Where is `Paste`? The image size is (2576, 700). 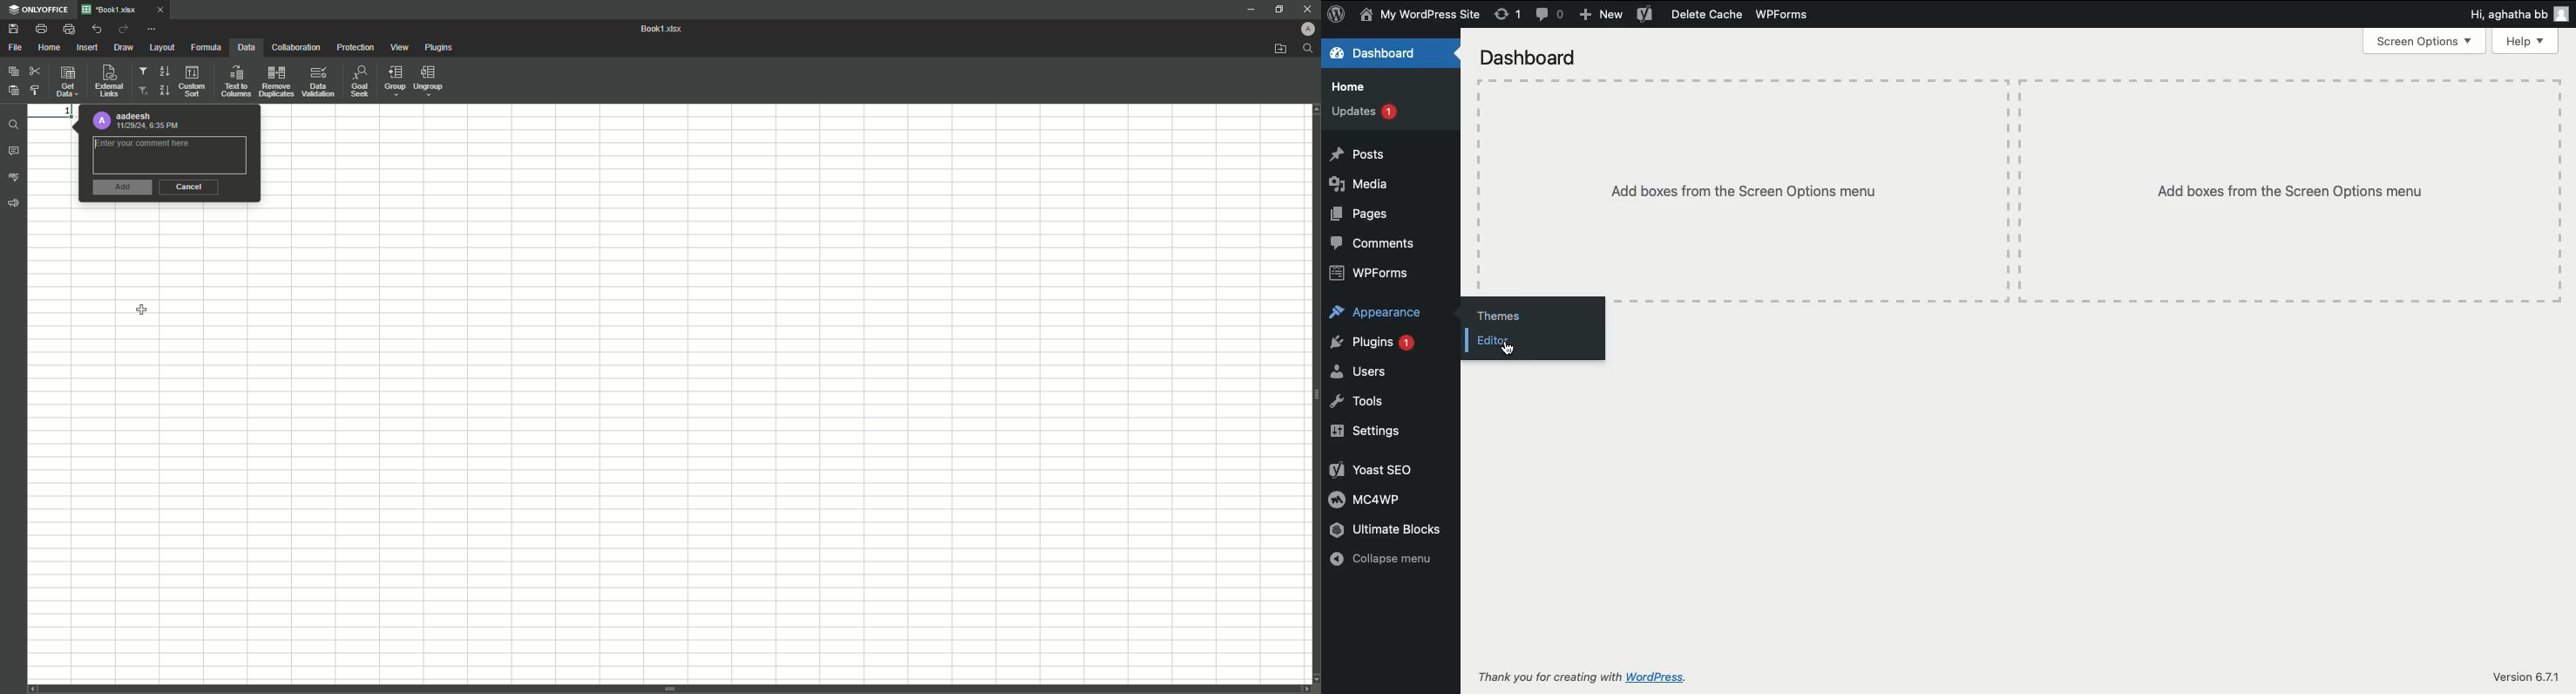 Paste is located at coordinates (13, 90).